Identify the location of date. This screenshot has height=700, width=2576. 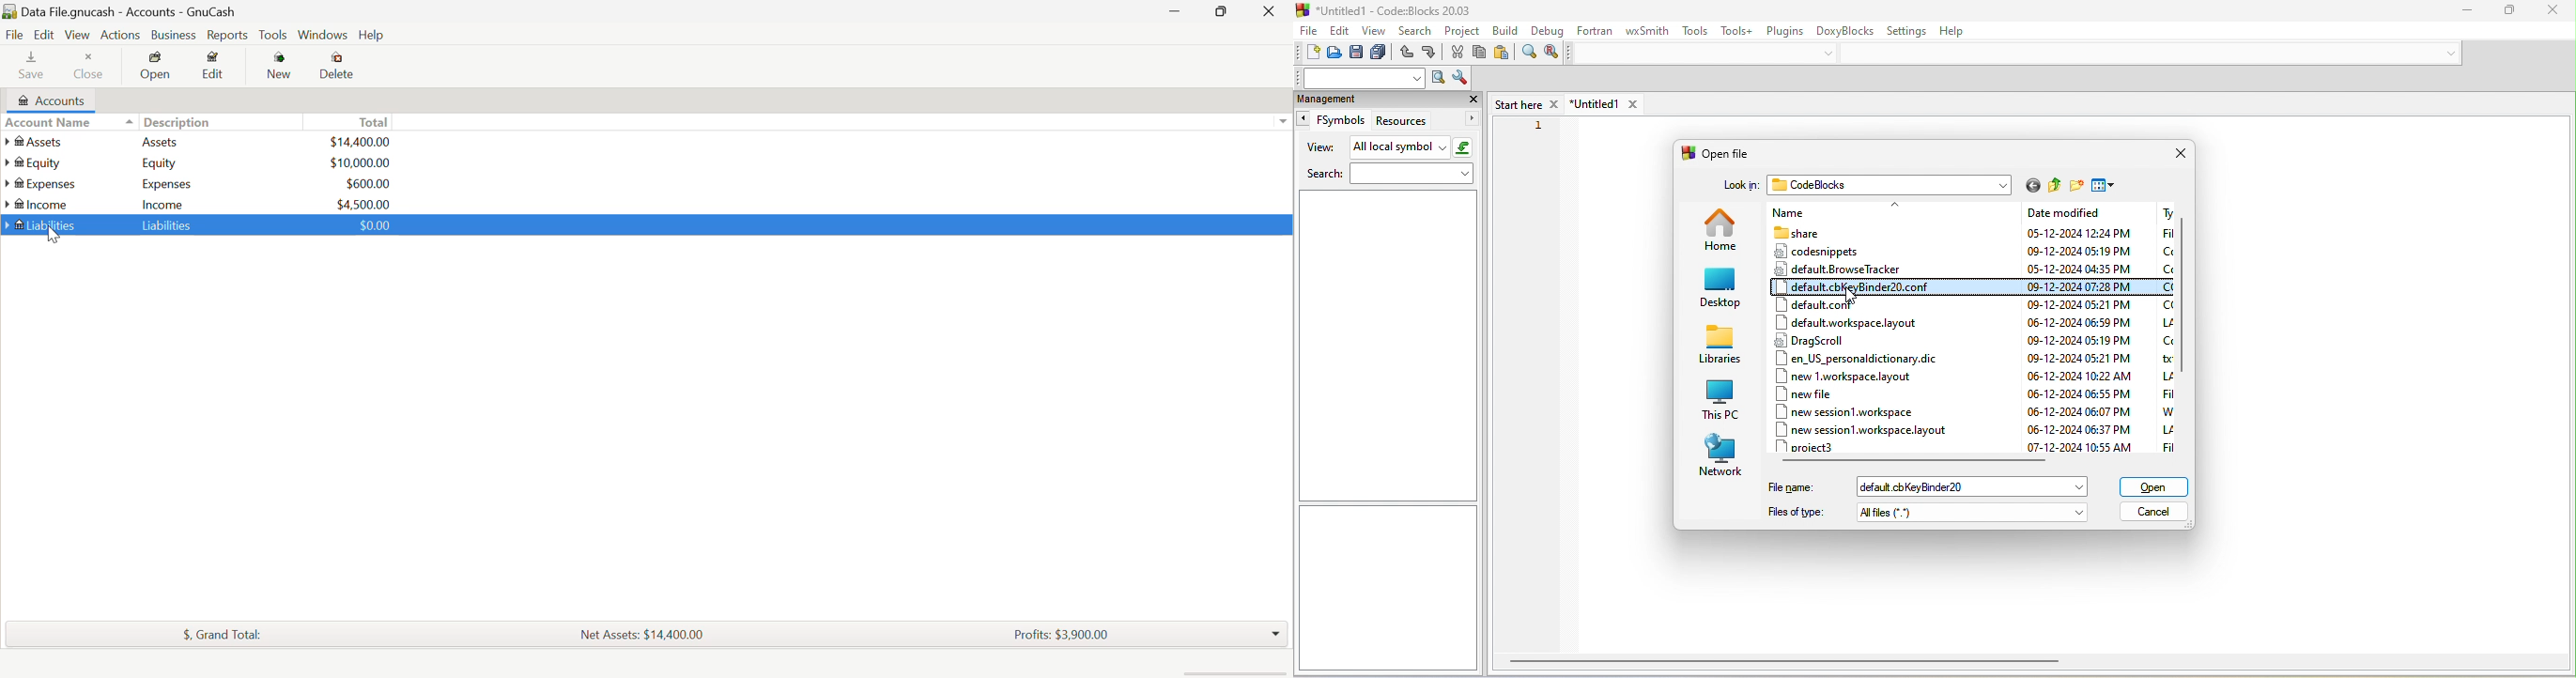
(2080, 268).